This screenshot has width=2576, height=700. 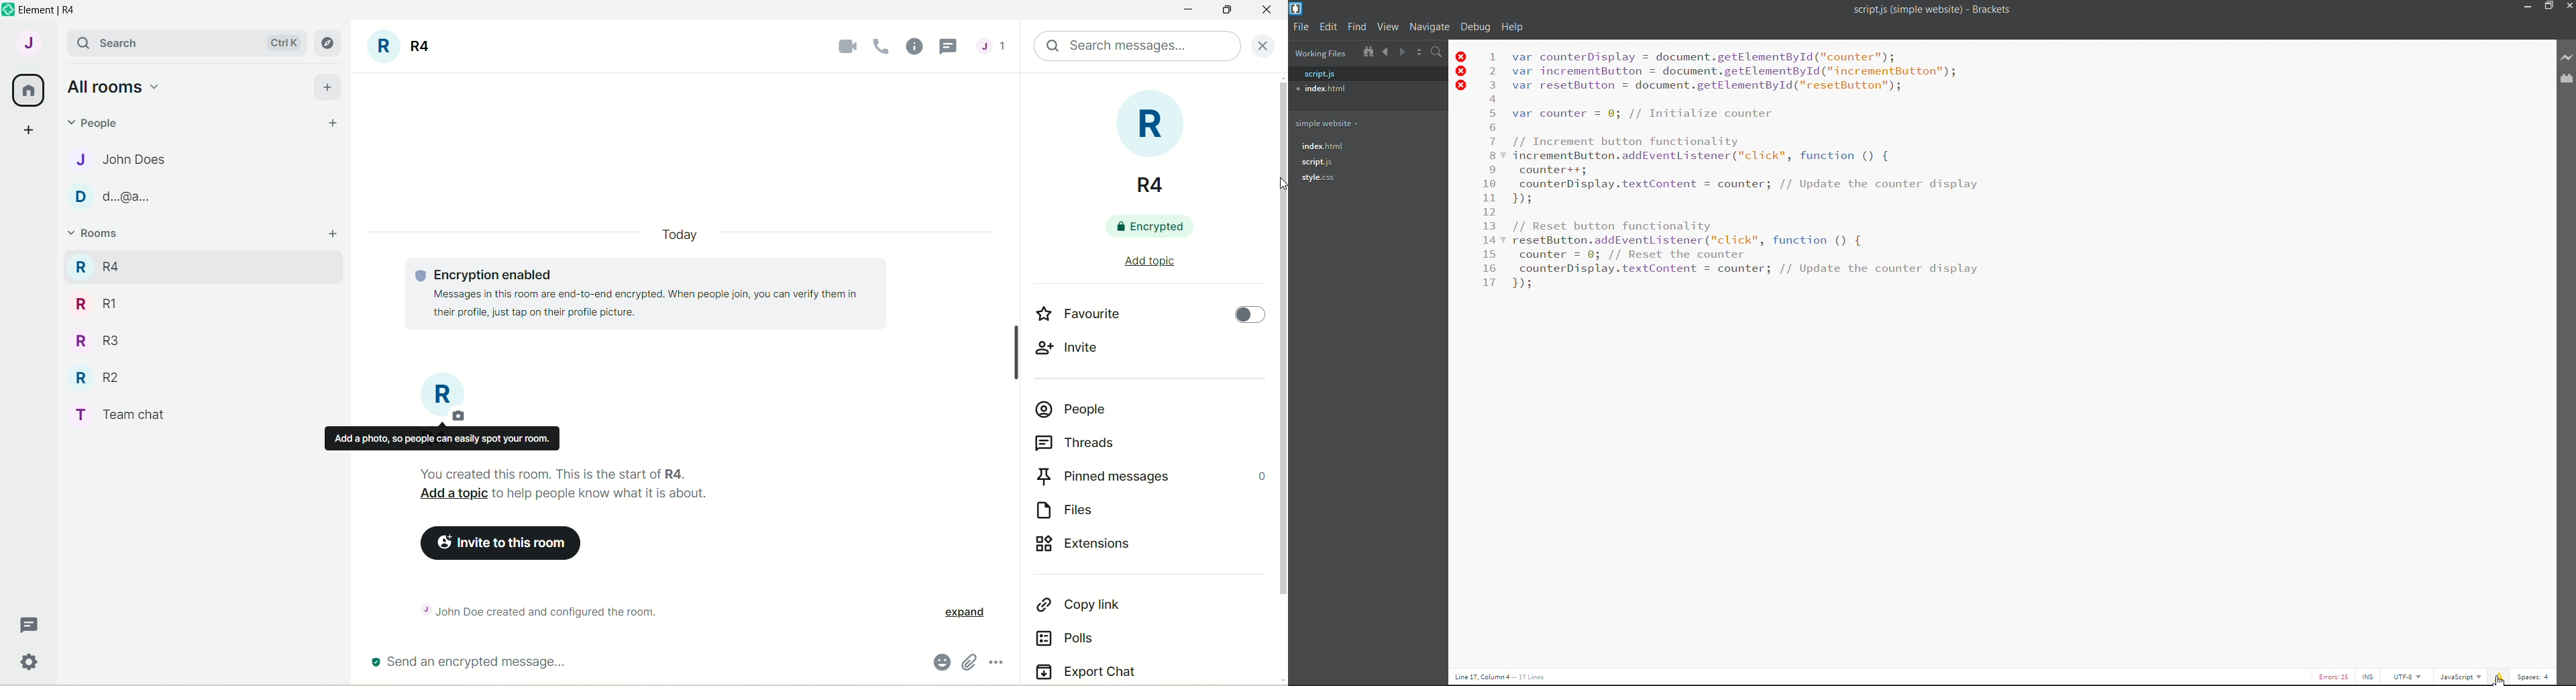 What do you see at coordinates (1267, 44) in the screenshot?
I see `close` at bounding box center [1267, 44].